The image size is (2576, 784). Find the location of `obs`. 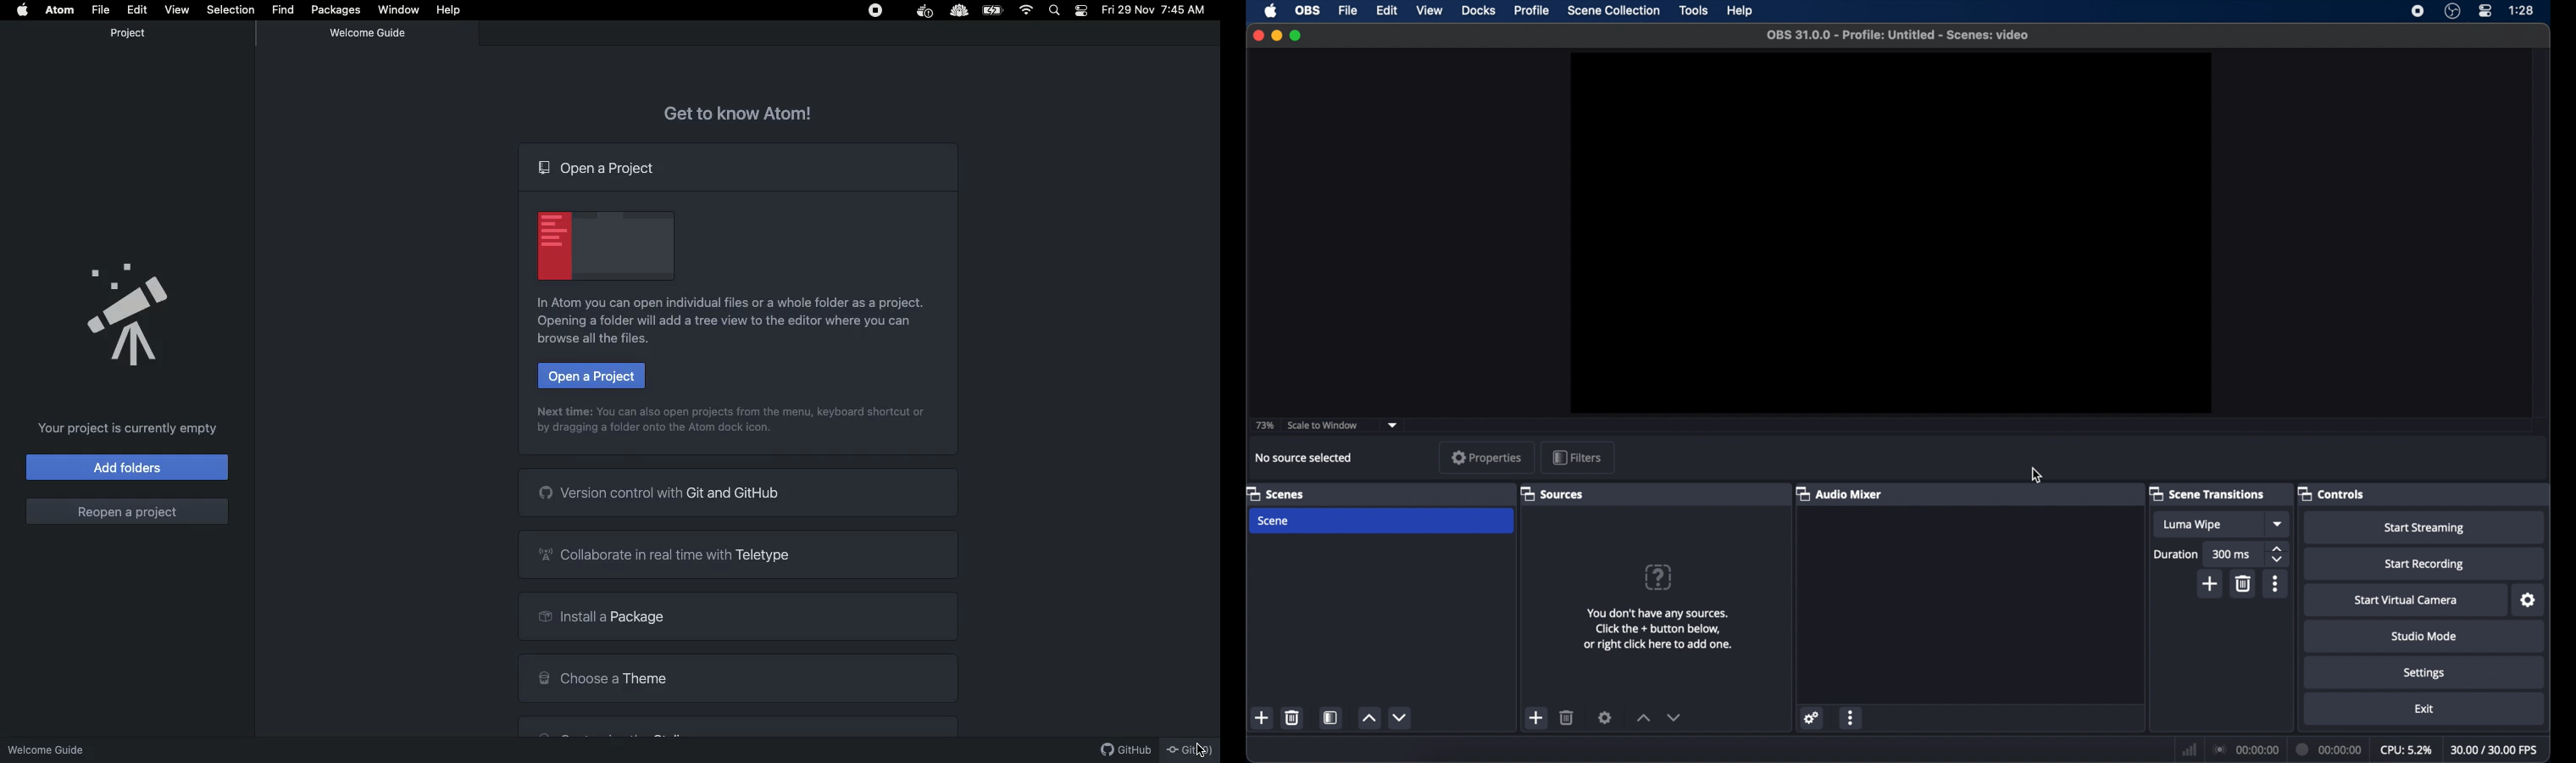

obs is located at coordinates (1306, 11).